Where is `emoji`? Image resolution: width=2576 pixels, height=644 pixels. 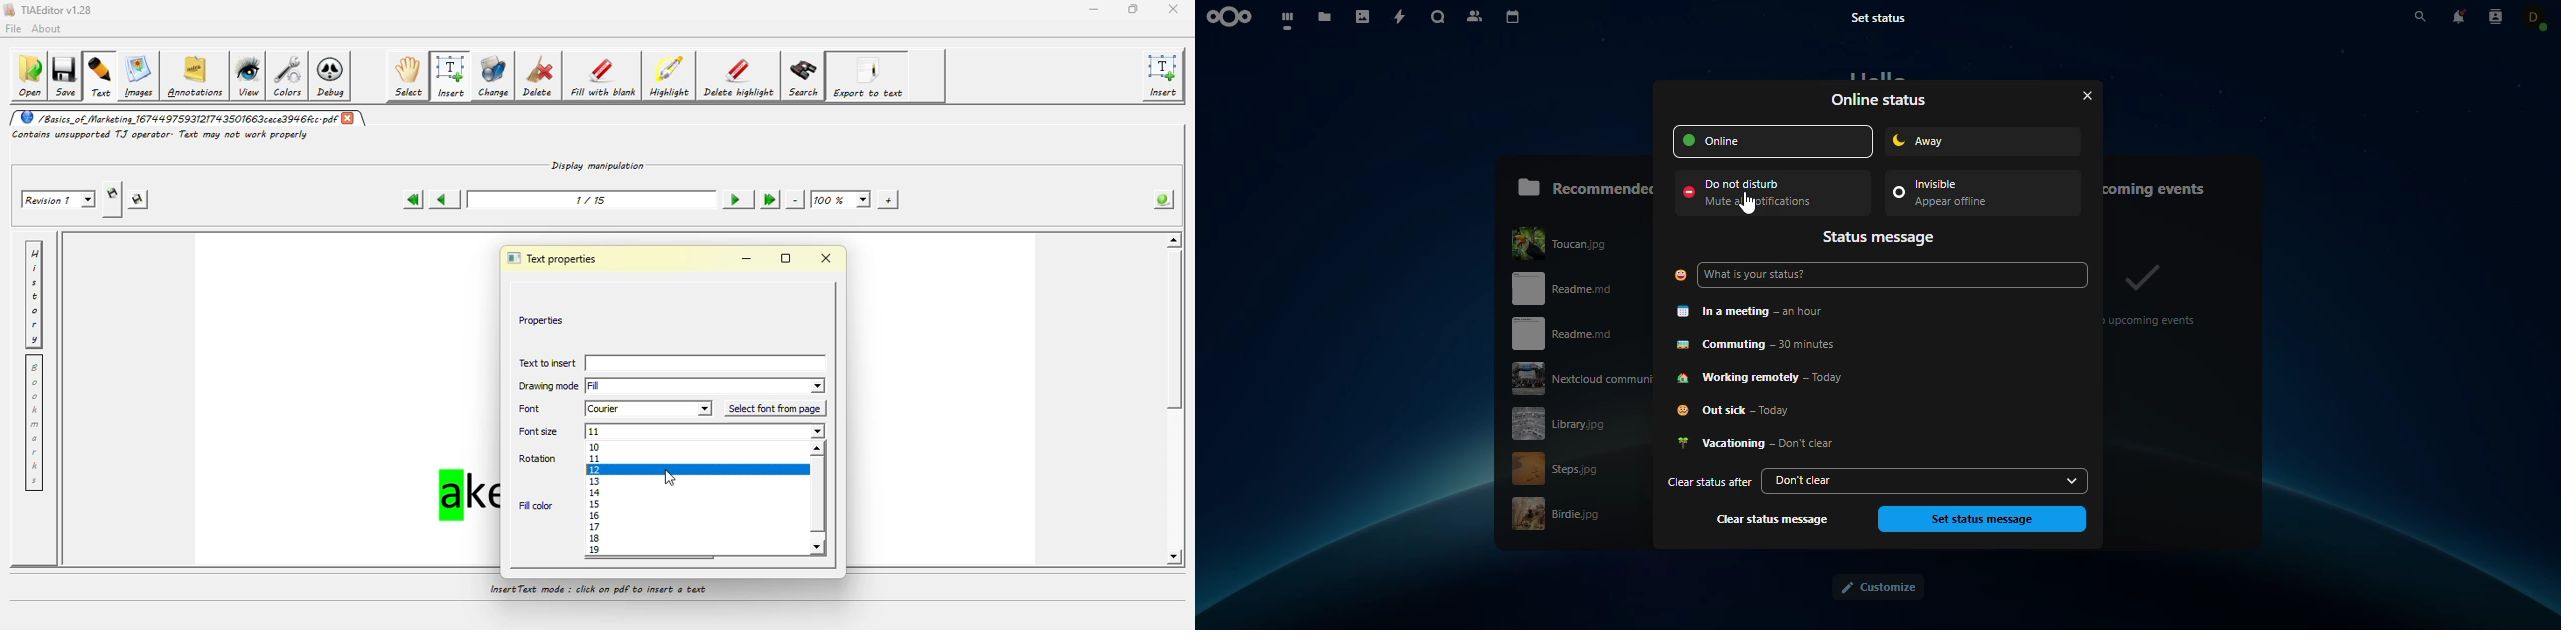 emoji is located at coordinates (1679, 275).